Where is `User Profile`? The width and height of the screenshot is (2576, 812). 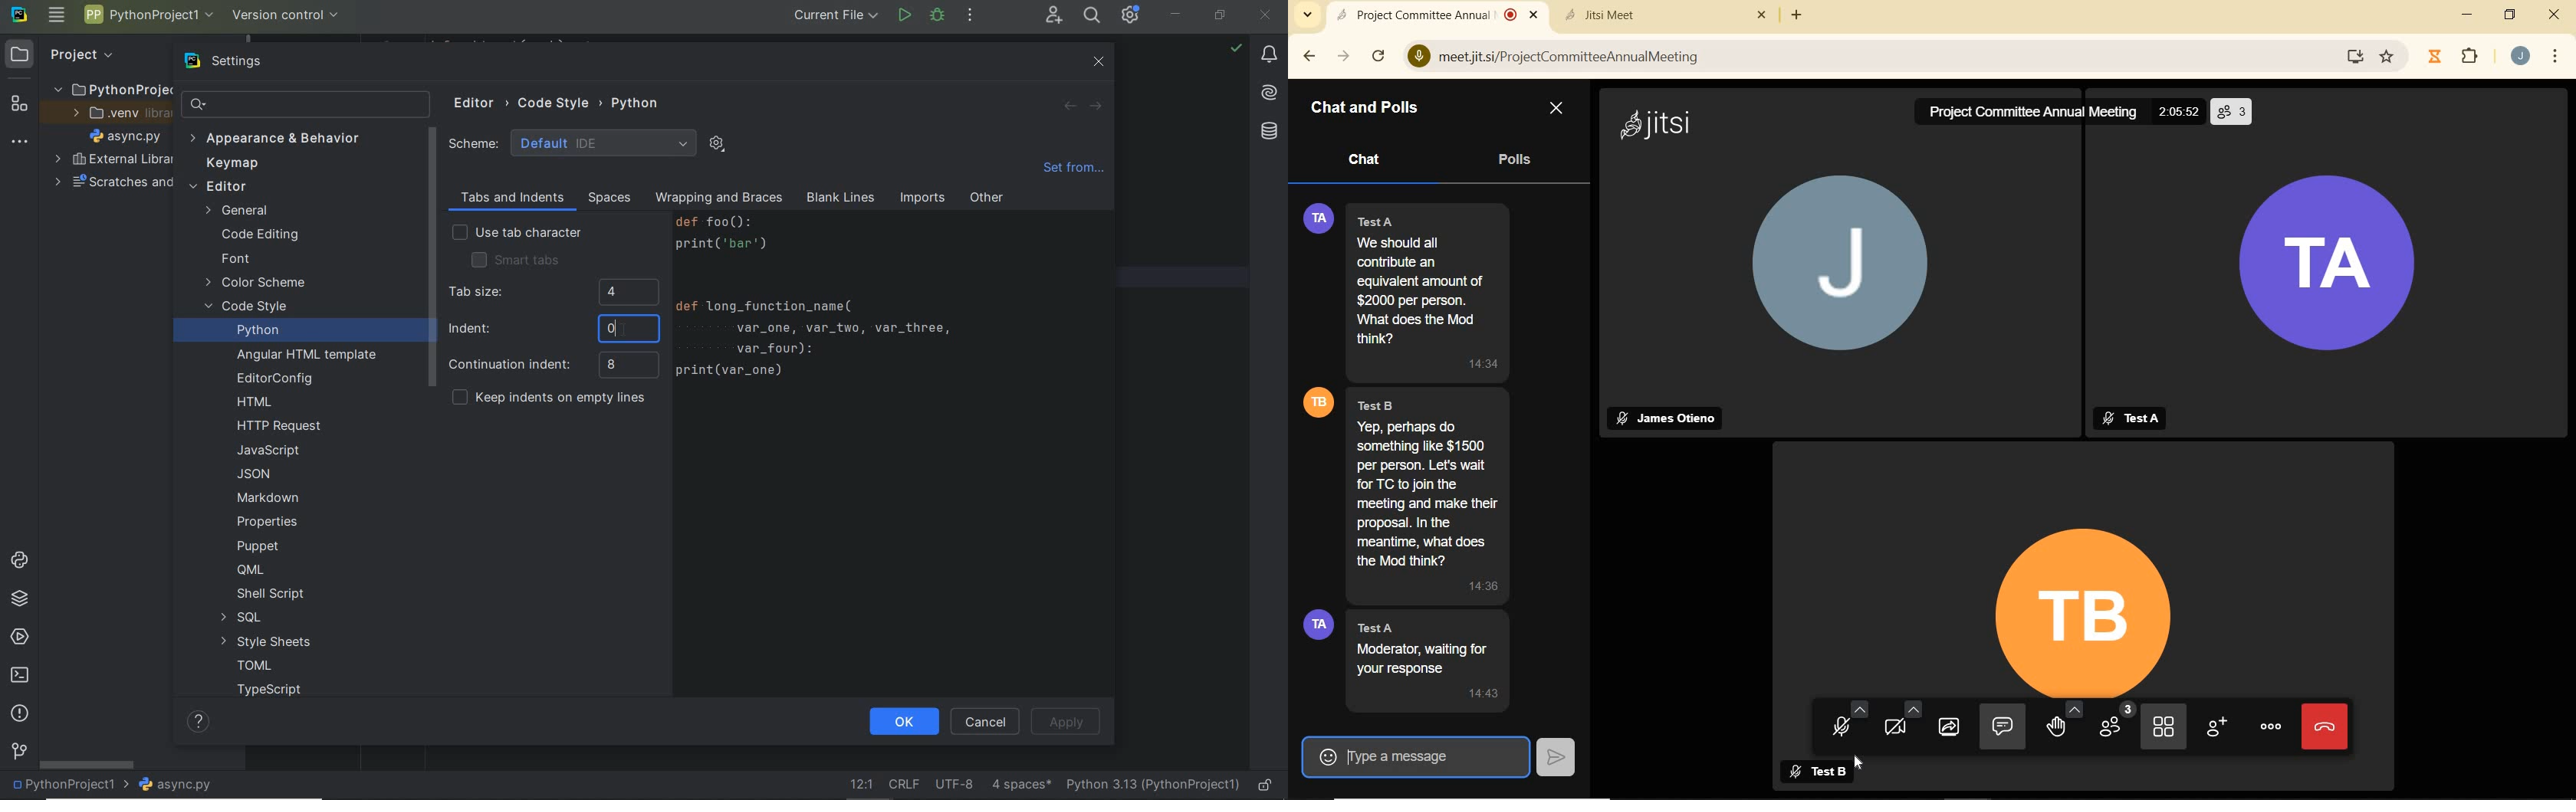 User Profile is located at coordinates (1317, 626).